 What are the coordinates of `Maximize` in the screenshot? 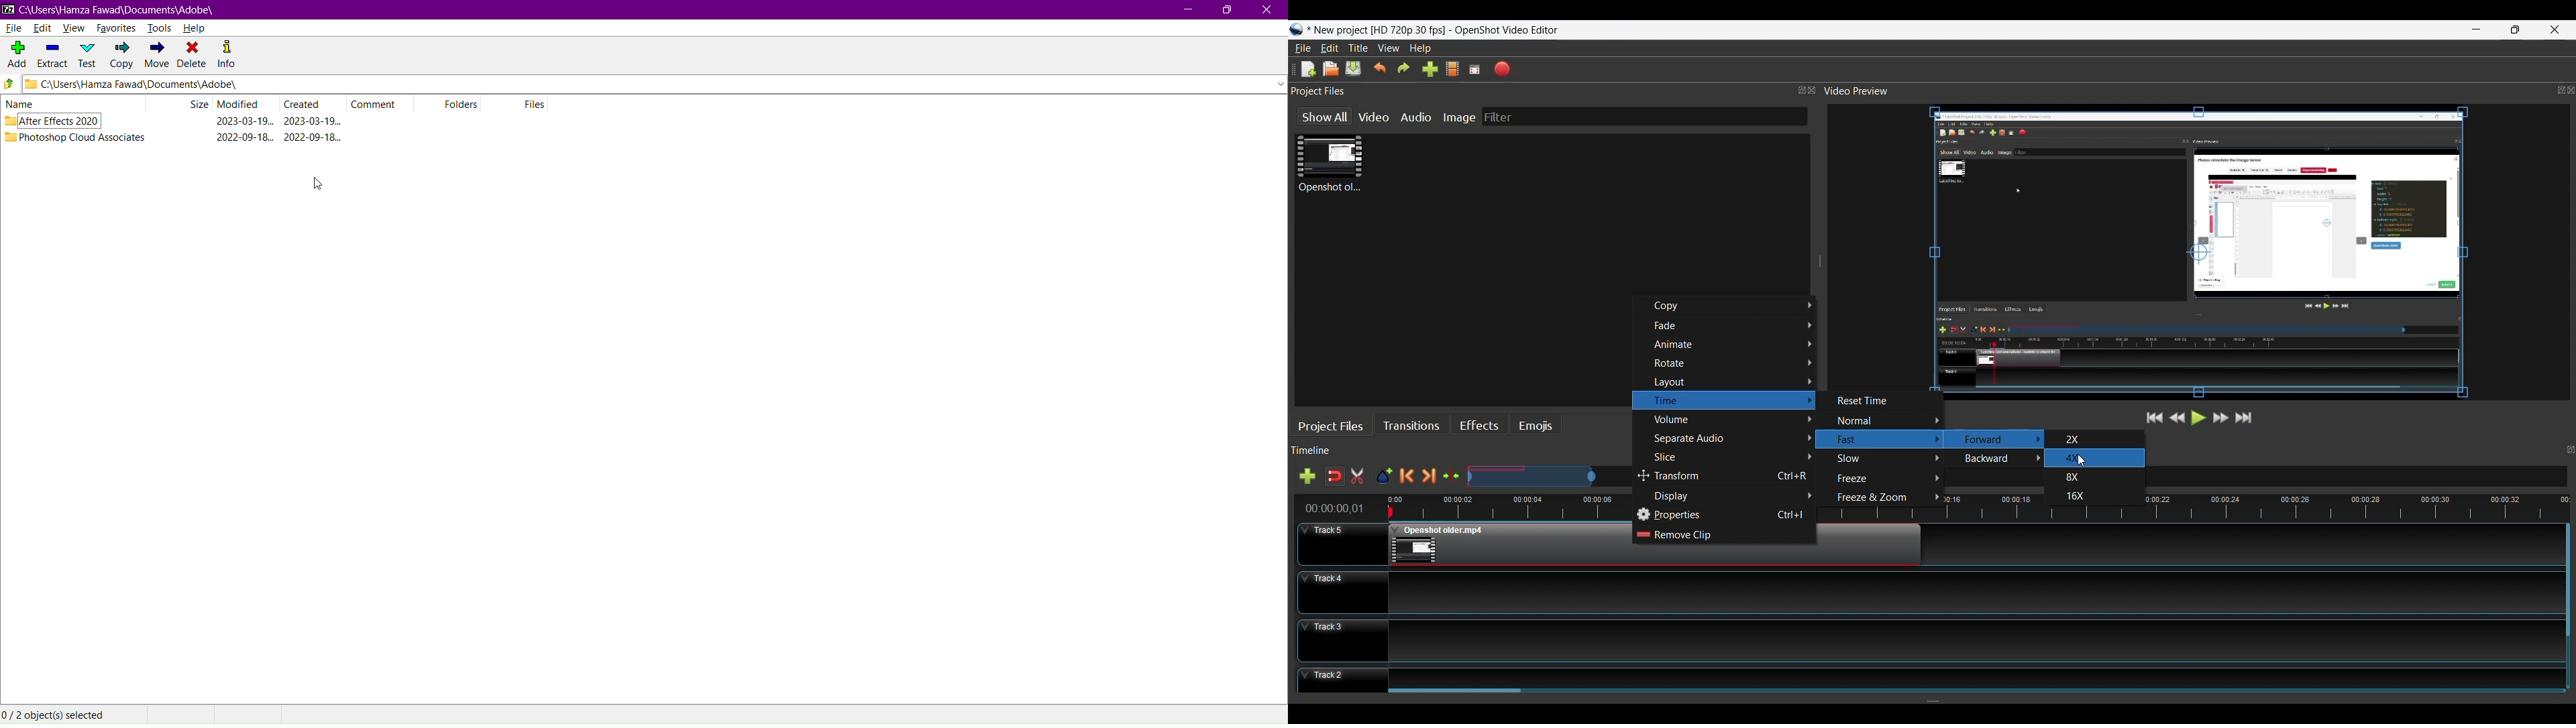 It's located at (1226, 10).